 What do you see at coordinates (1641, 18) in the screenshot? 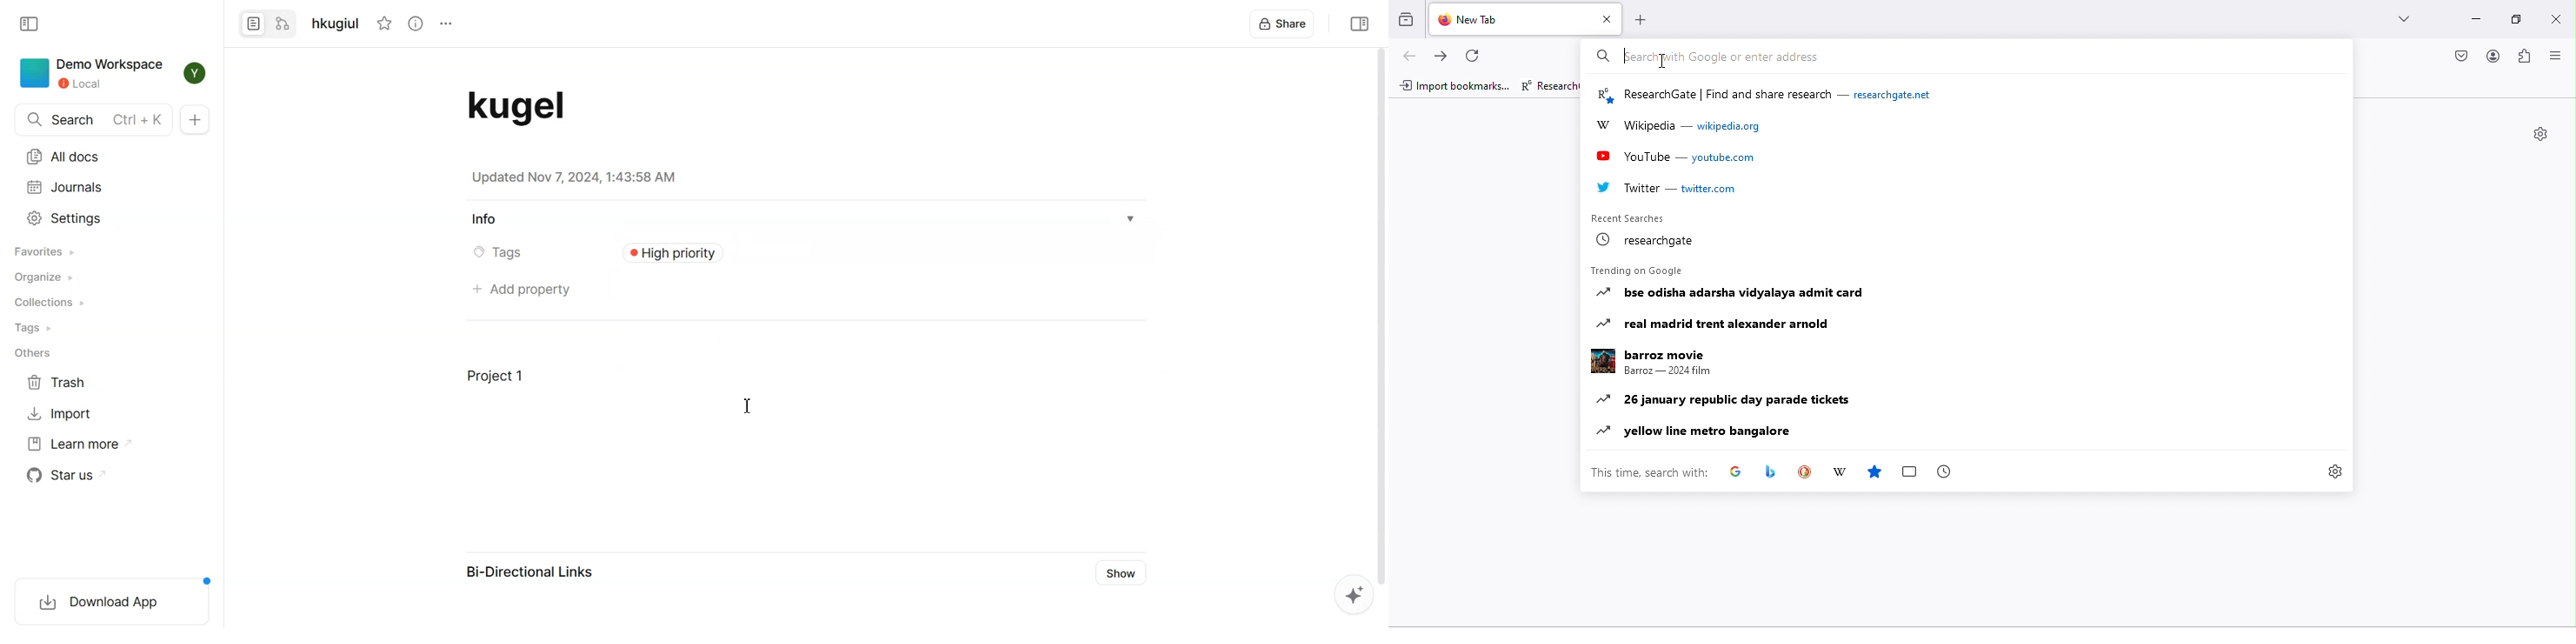
I see `add ` at bounding box center [1641, 18].